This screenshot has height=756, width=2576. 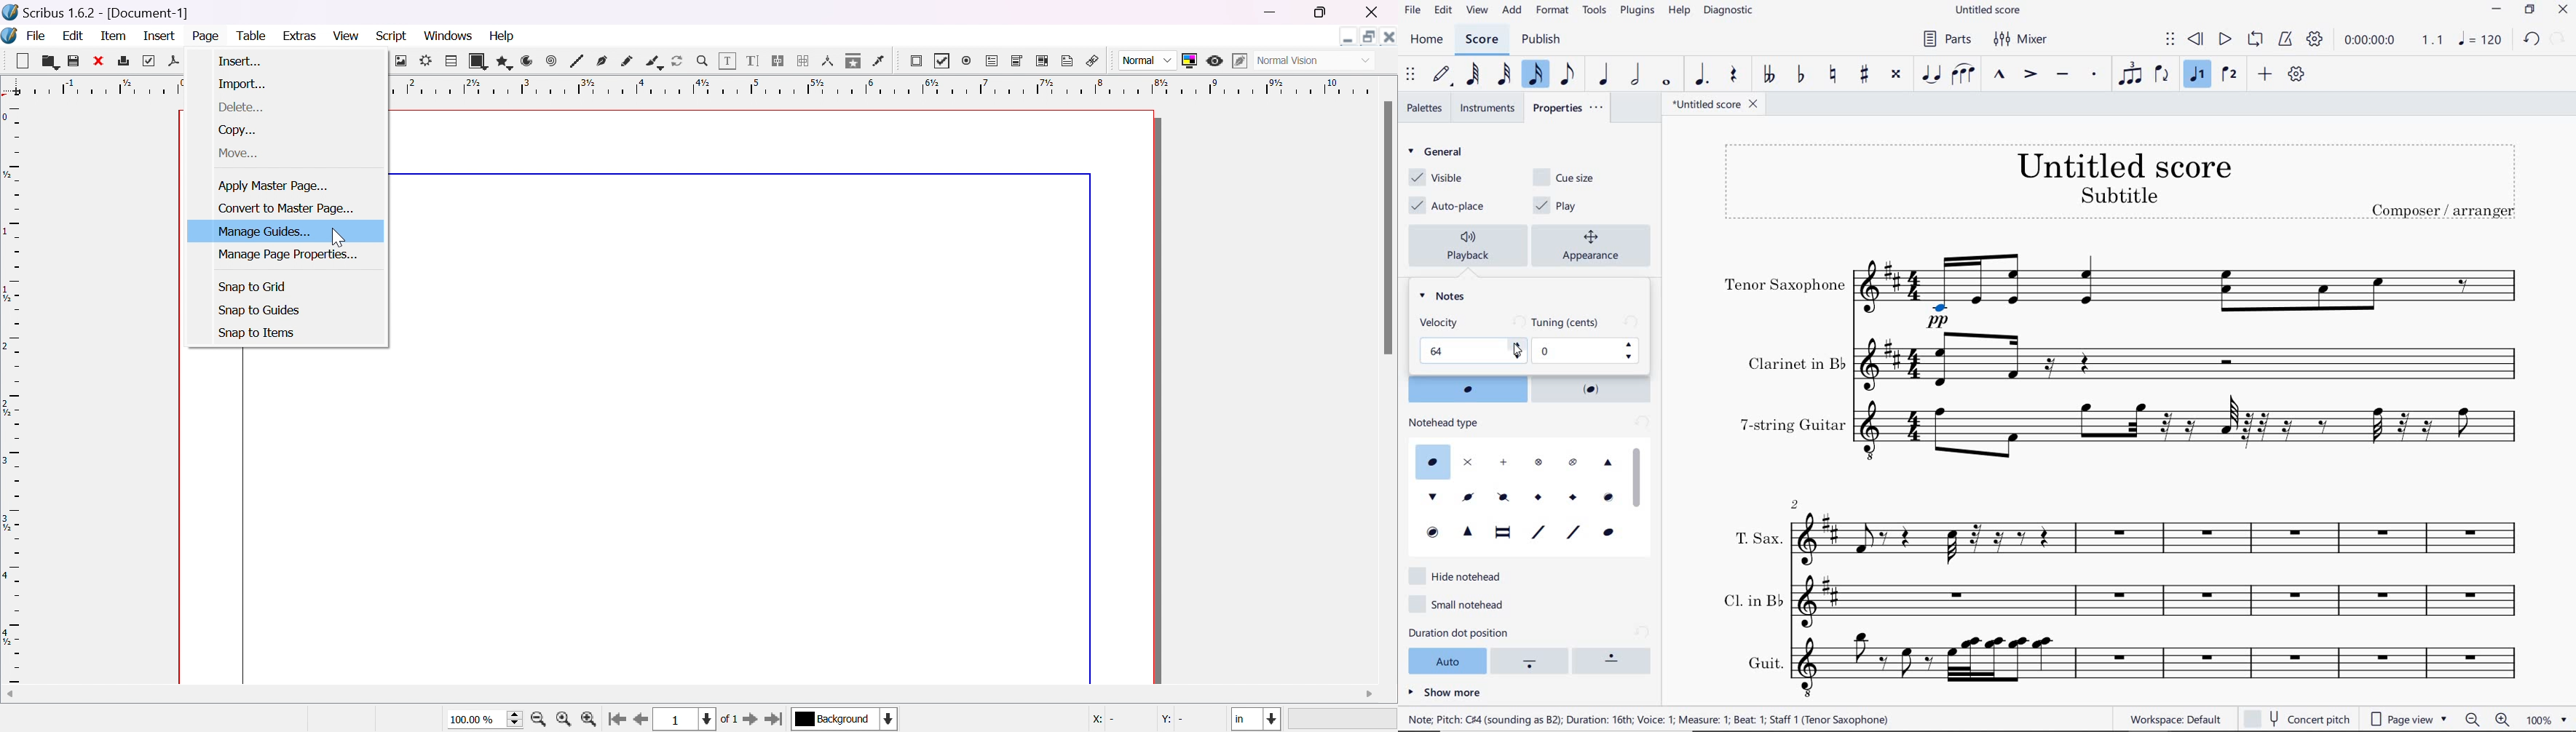 I want to click on reset, so click(x=1517, y=323).